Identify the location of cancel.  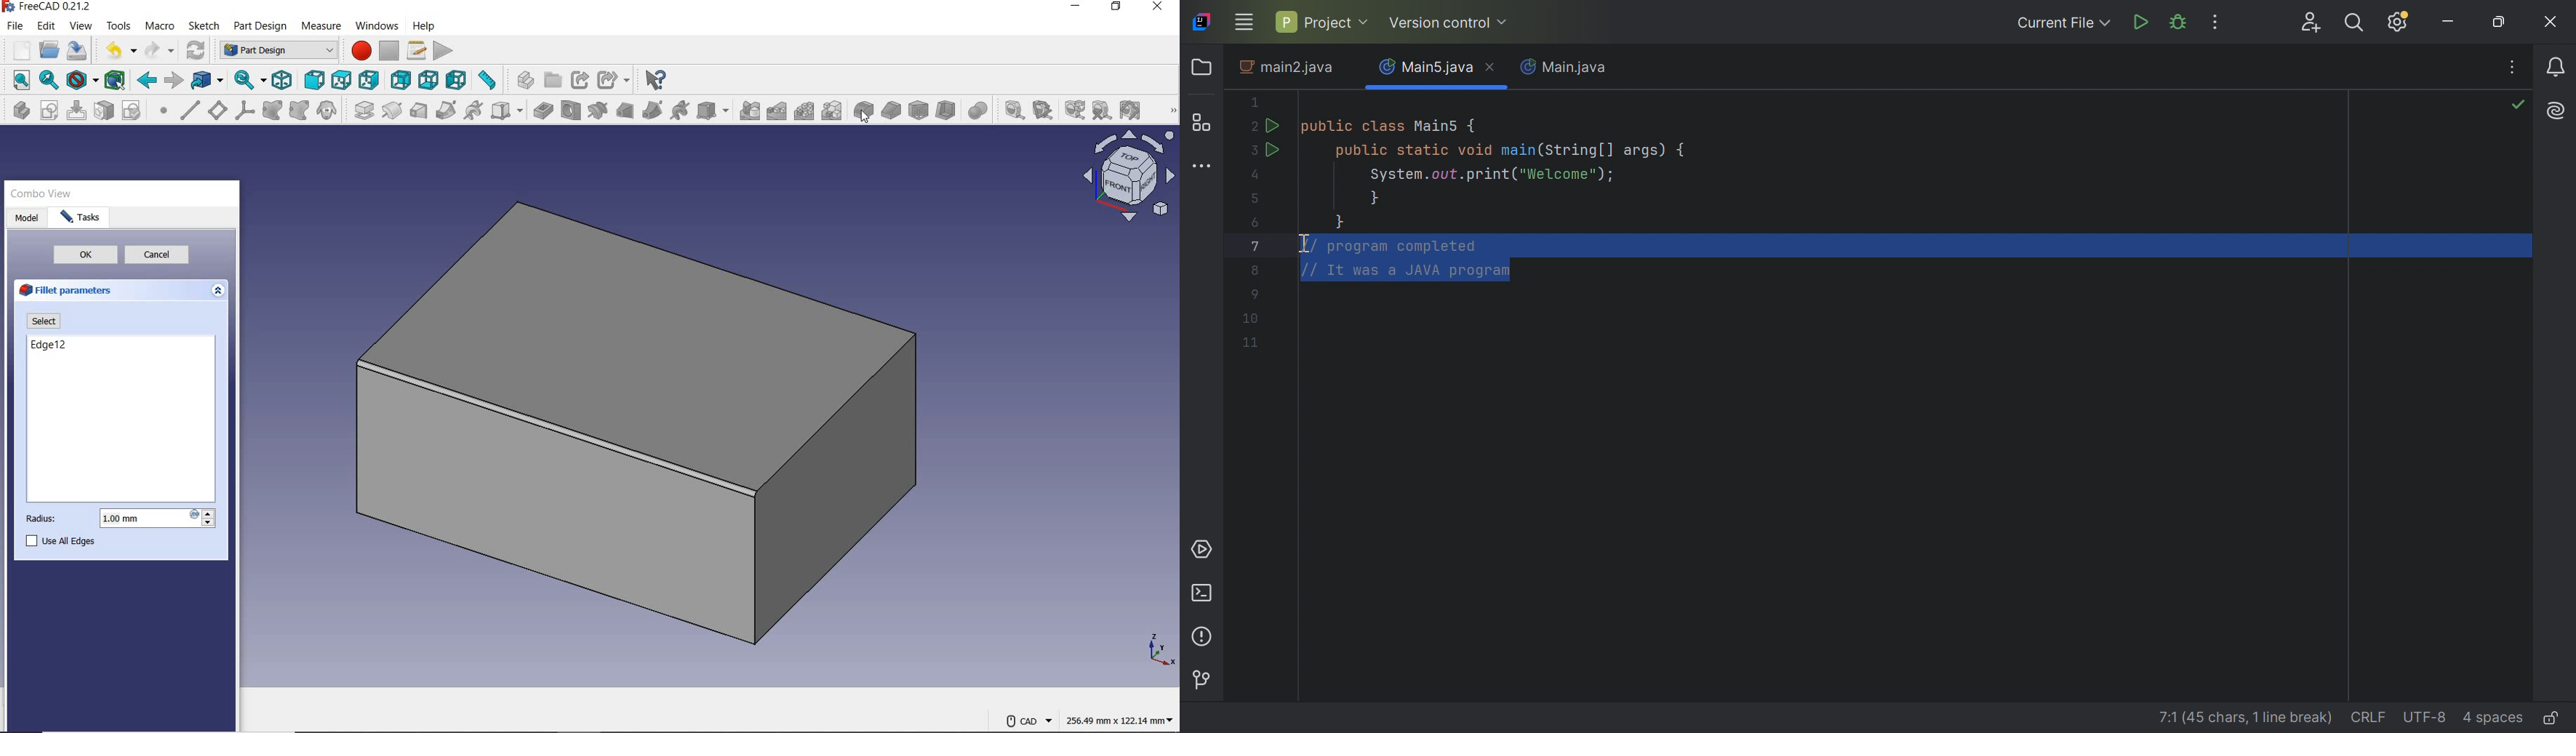
(159, 256).